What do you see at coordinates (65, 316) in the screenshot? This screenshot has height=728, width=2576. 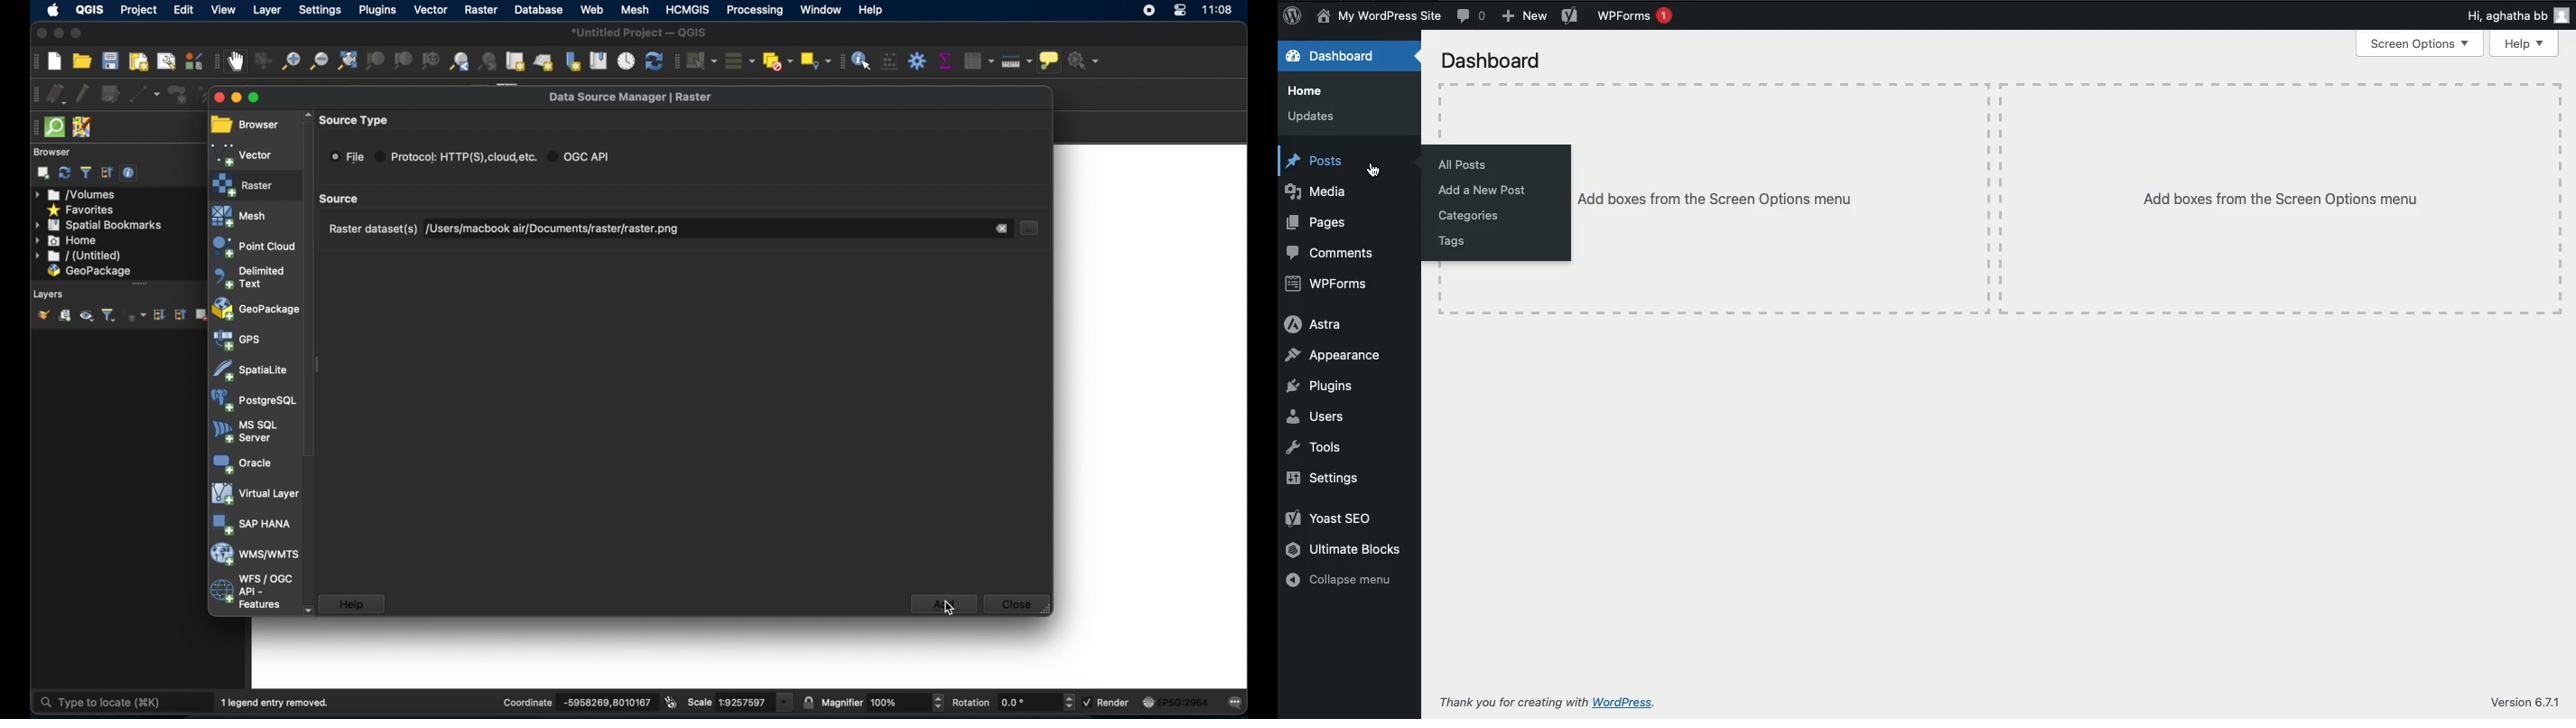 I see `add group` at bounding box center [65, 316].